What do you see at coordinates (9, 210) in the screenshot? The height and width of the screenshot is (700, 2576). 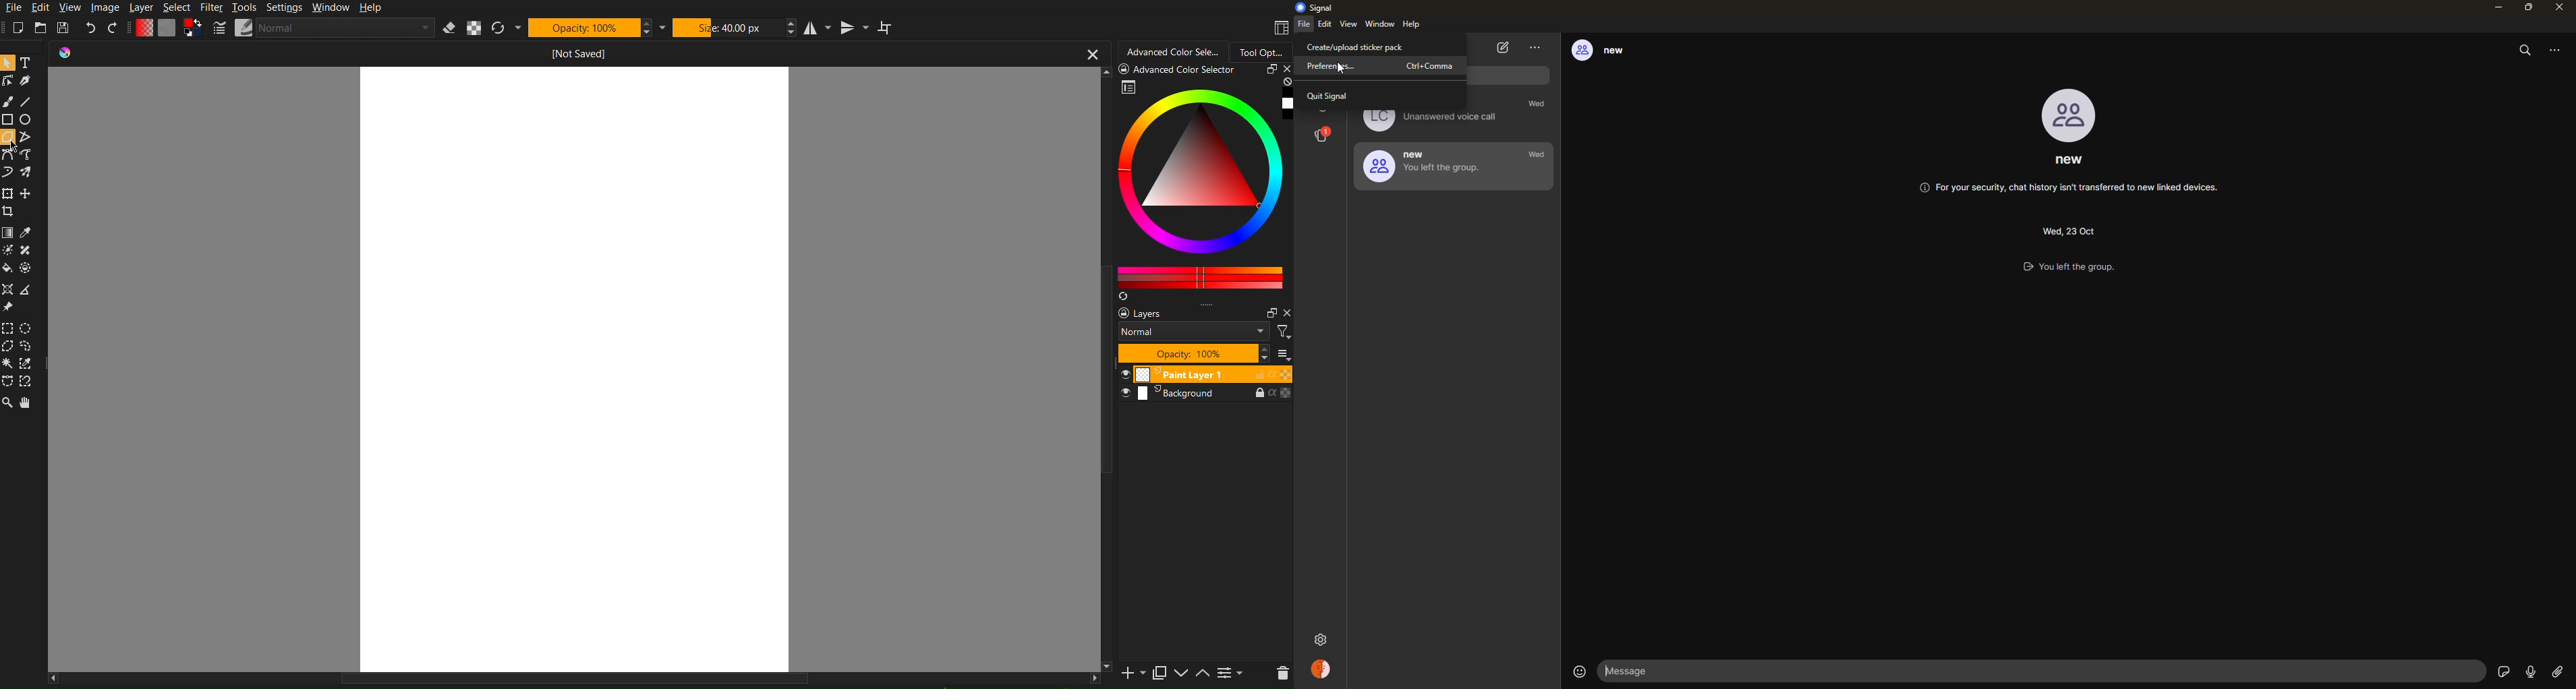 I see `crop the image to an area` at bounding box center [9, 210].